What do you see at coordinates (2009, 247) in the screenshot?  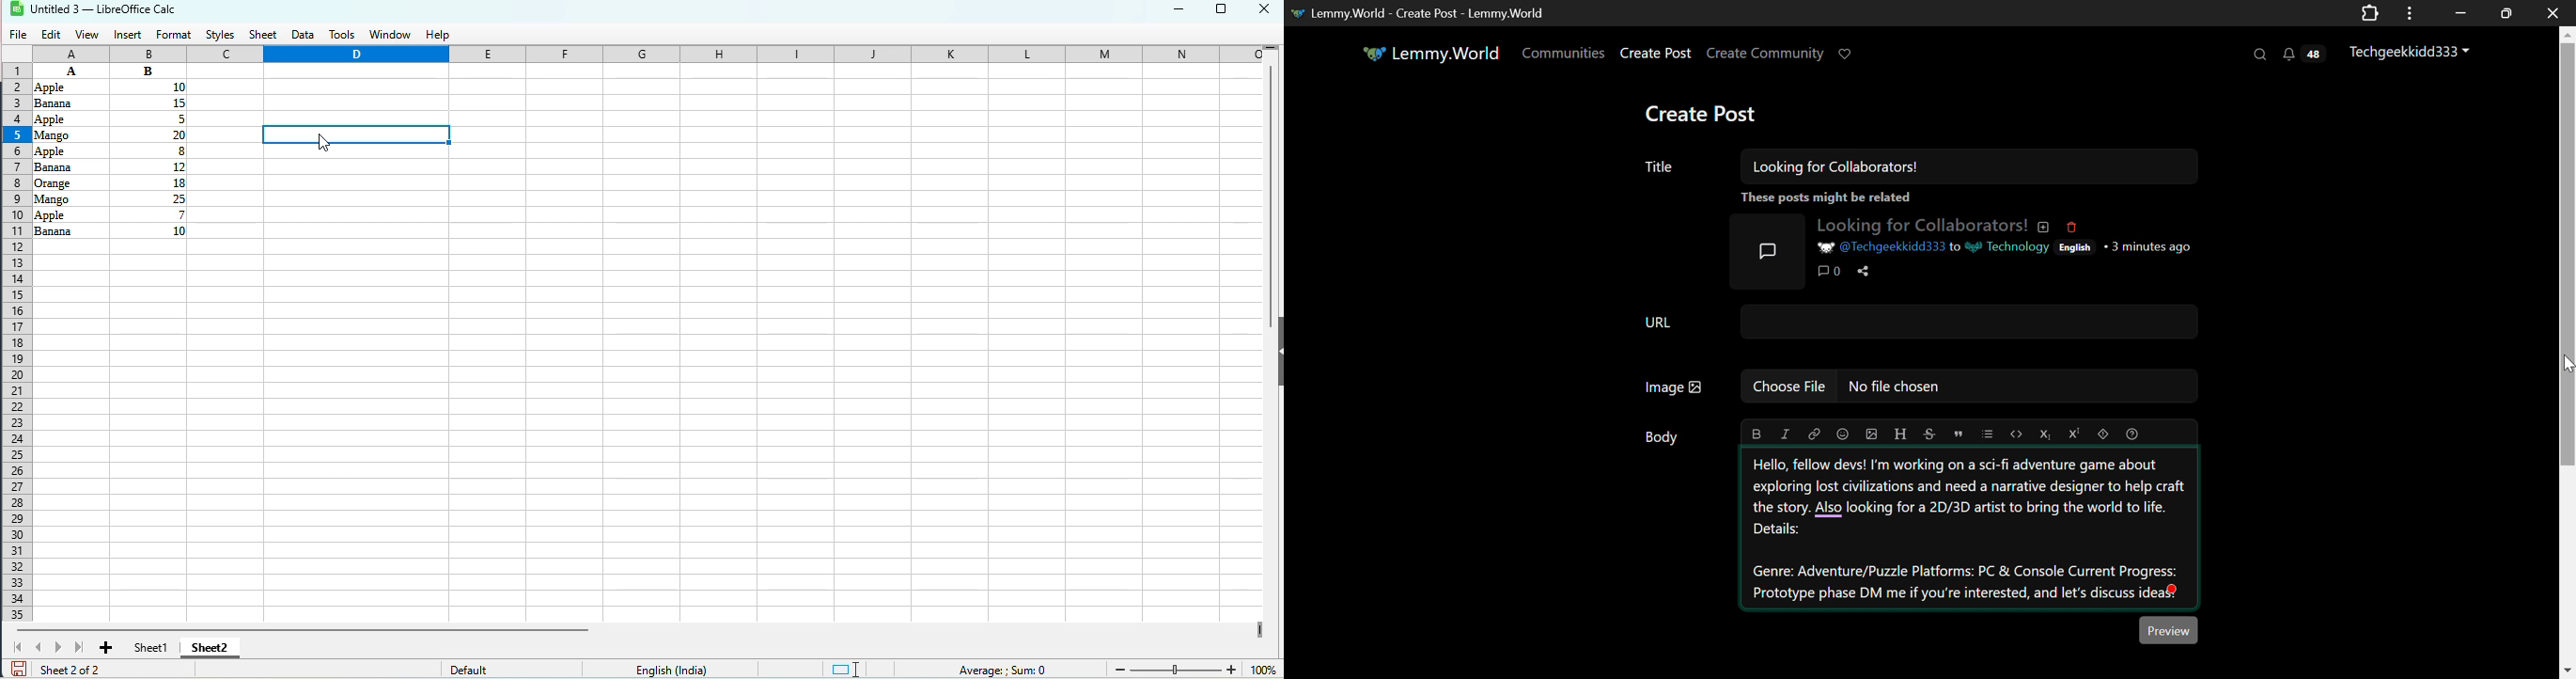 I see `Technology` at bounding box center [2009, 247].